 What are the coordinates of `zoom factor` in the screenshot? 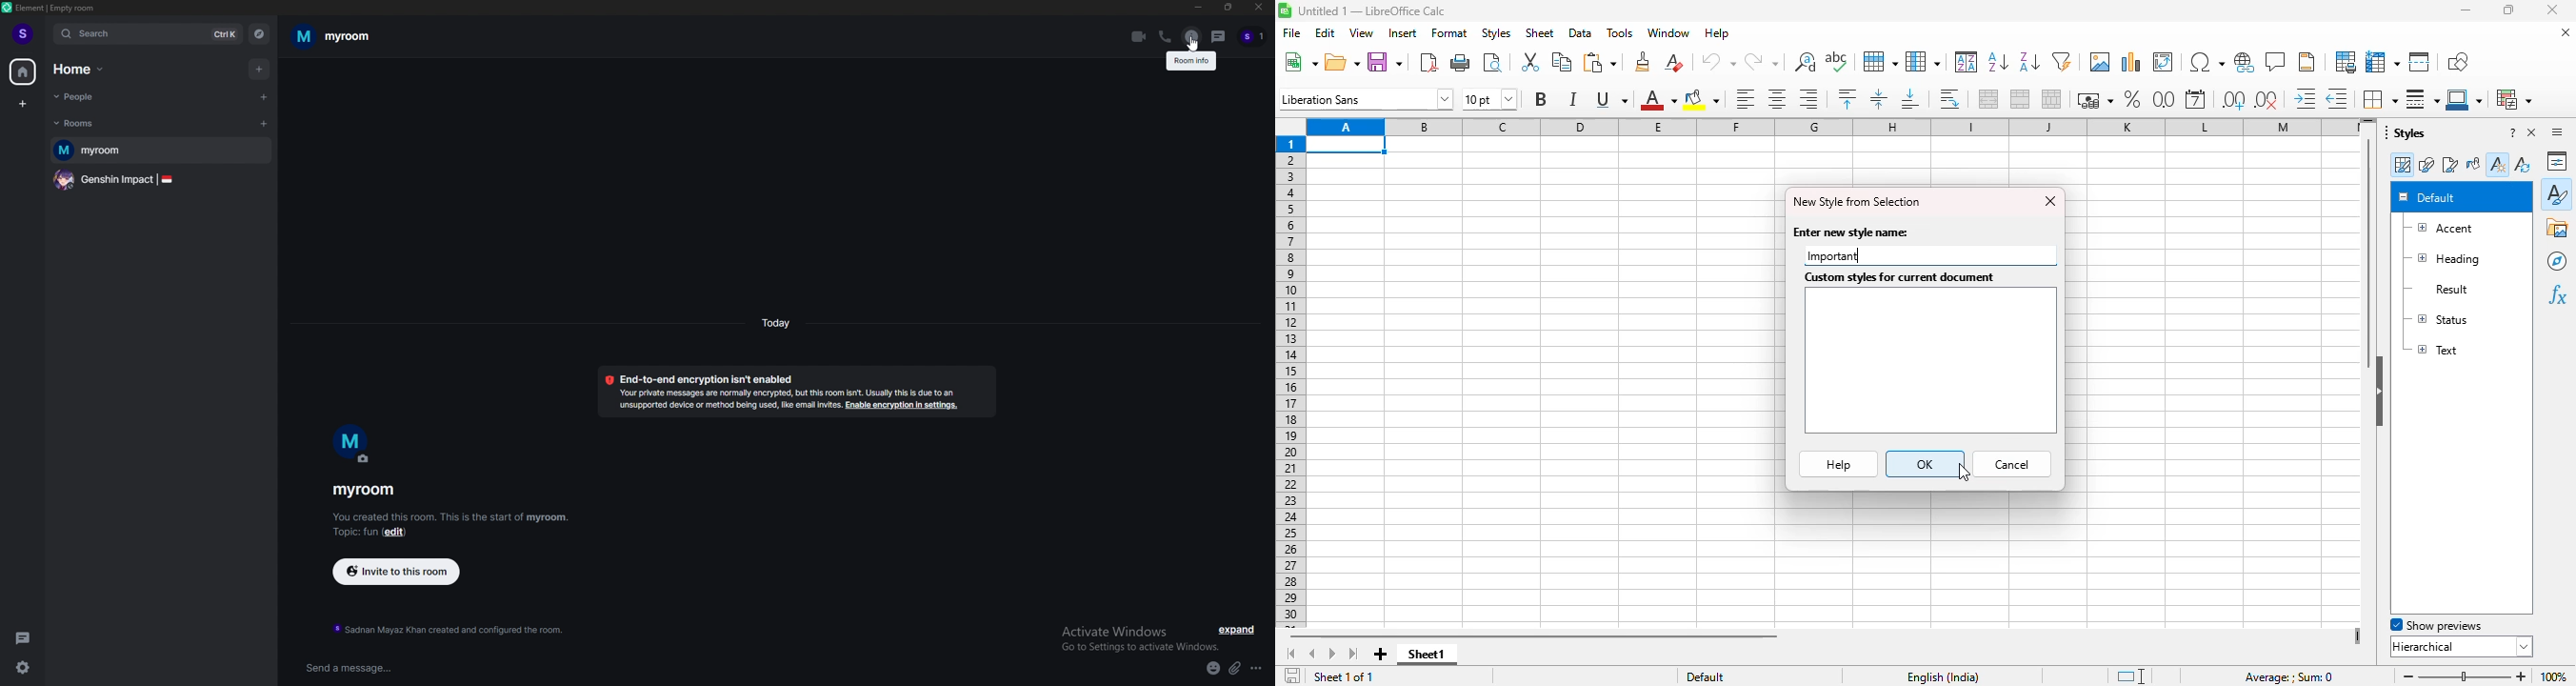 It's located at (2553, 676).